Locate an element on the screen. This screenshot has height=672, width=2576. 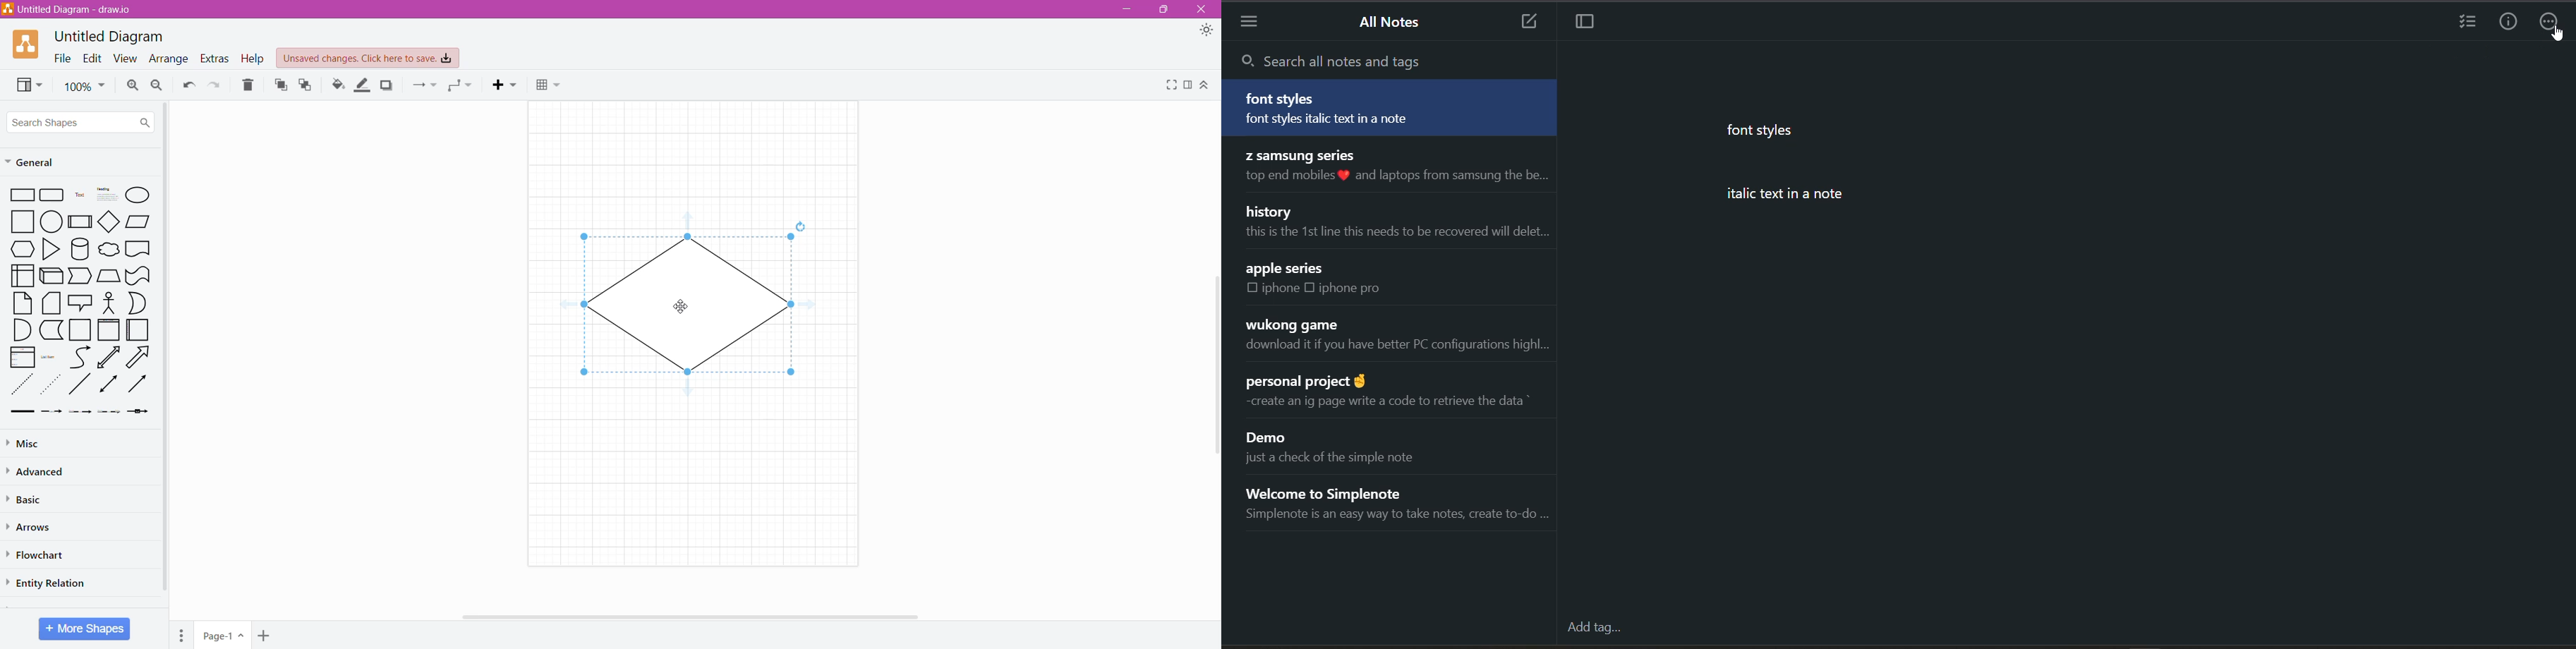
Advanced is located at coordinates (43, 472).